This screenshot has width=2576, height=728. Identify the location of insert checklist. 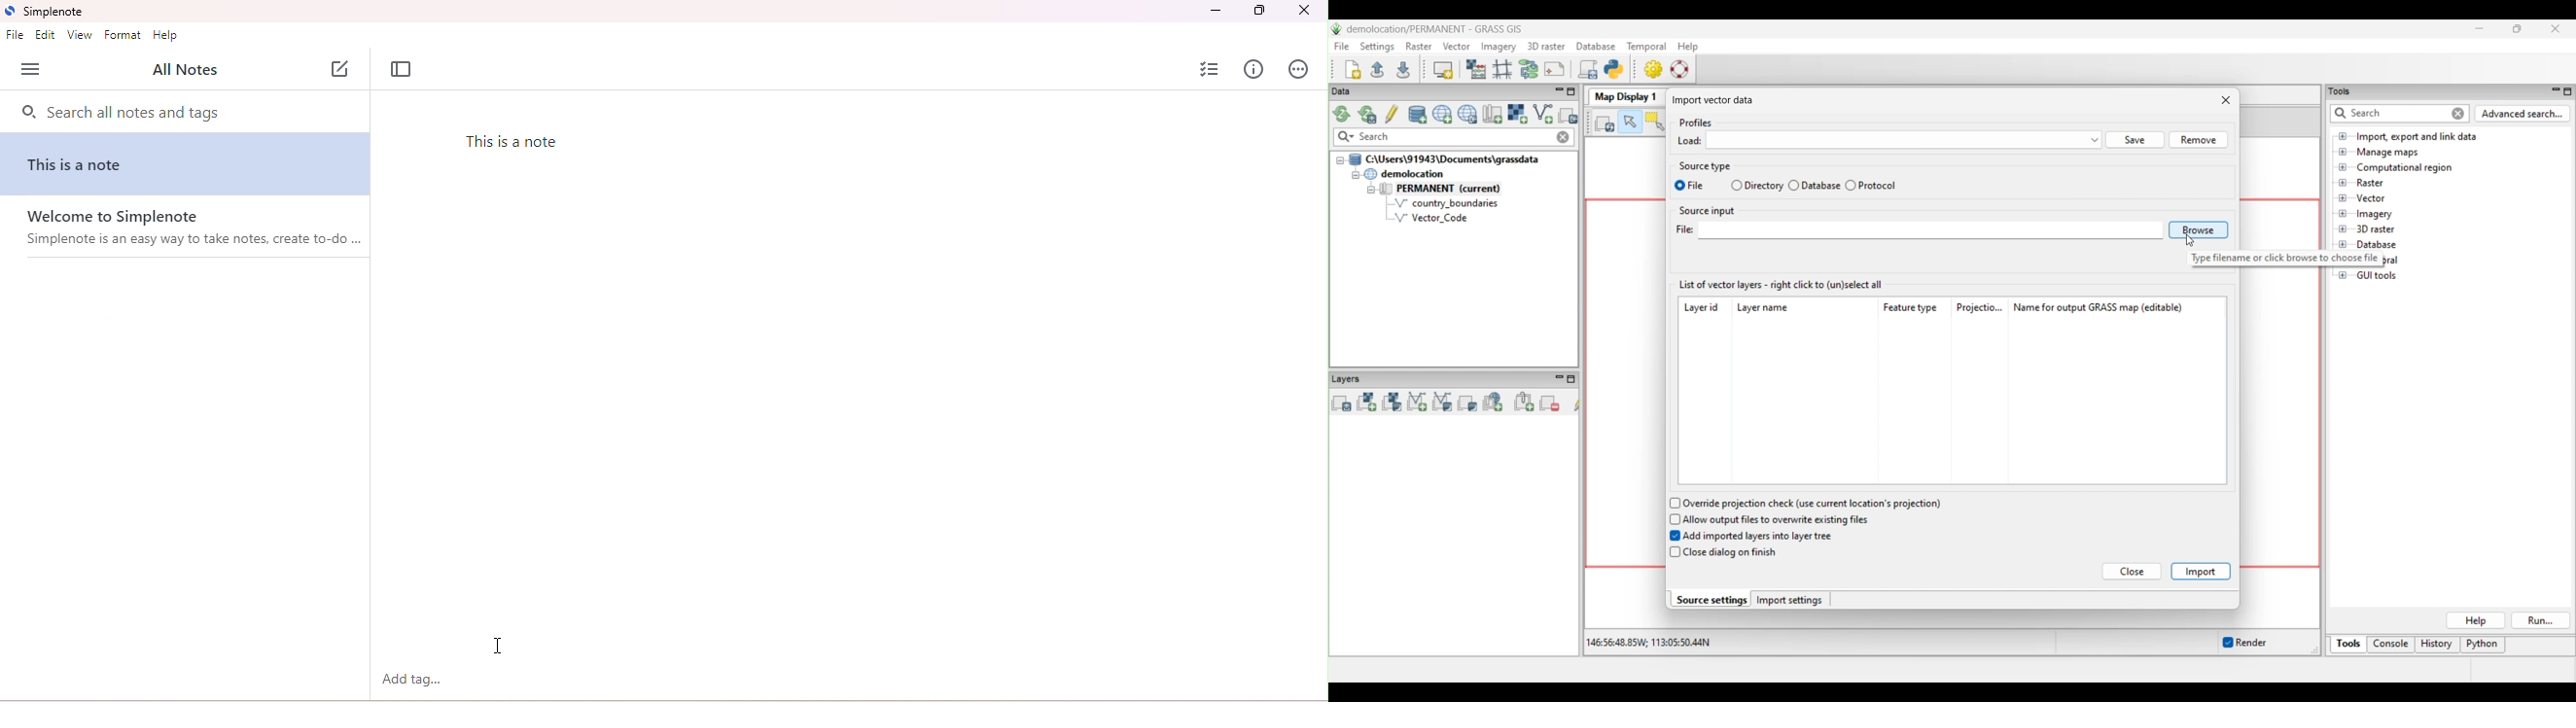
(1208, 68).